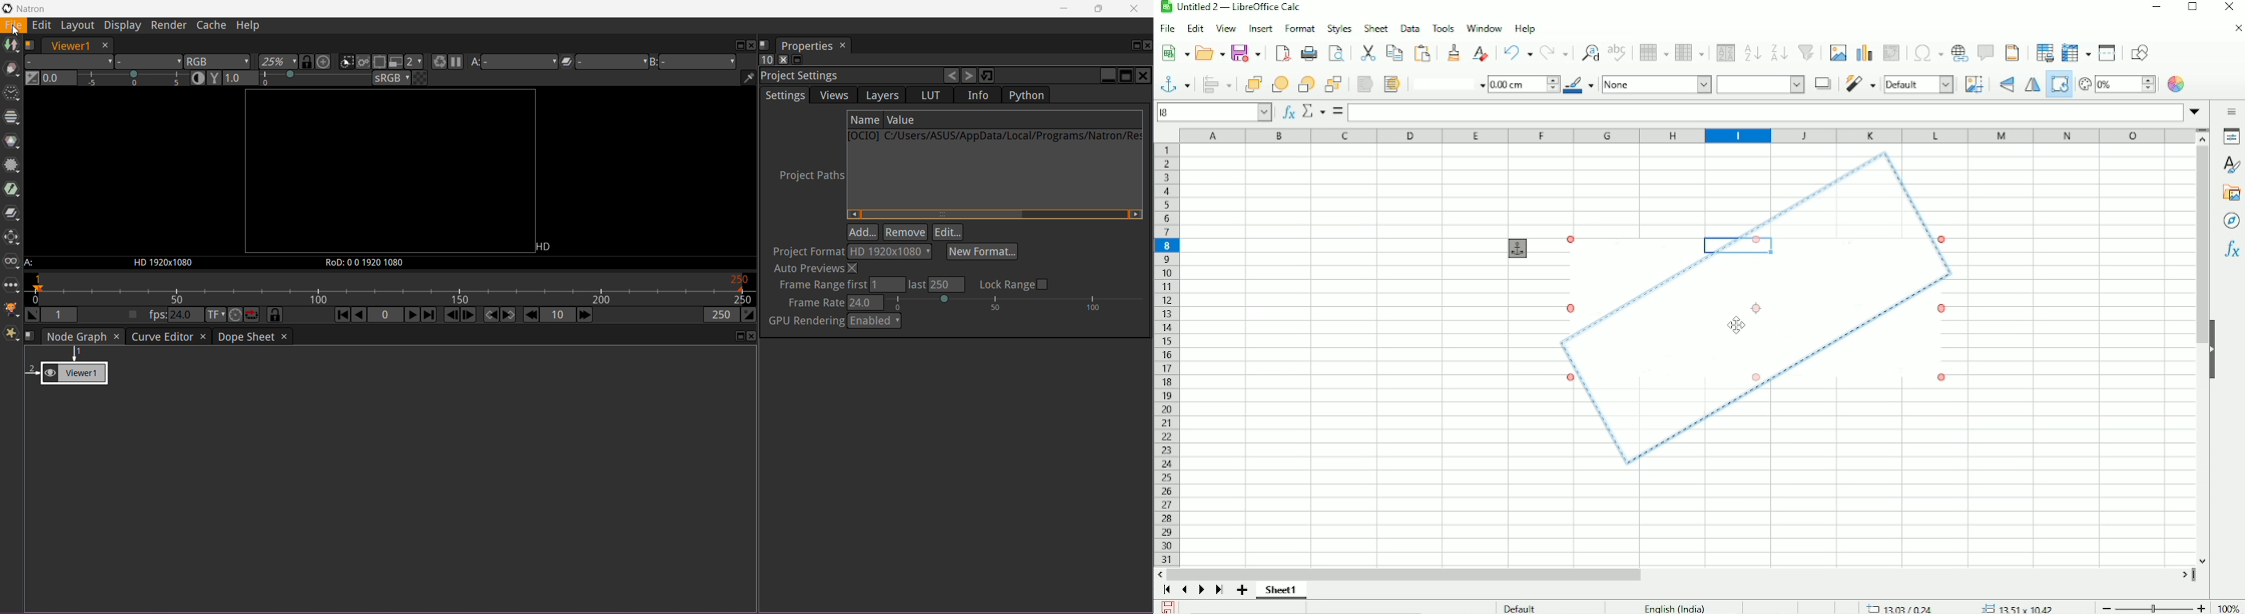  Describe the element at coordinates (1725, 53) in the screenshot. I see `Sort` at that location.